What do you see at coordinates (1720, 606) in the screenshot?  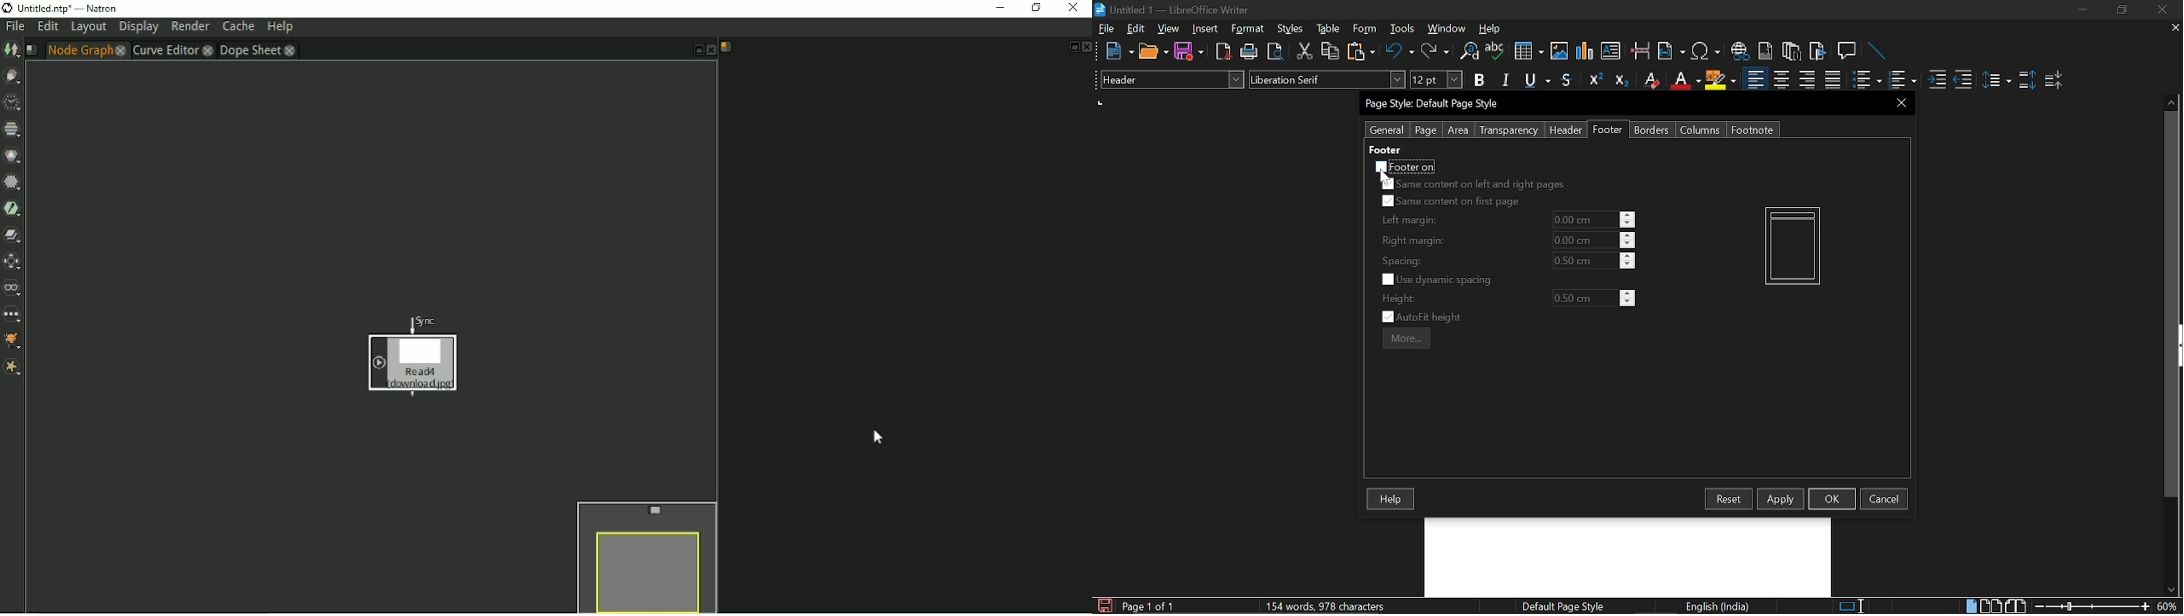 I see ` language` at bounding box center [1720, 606].